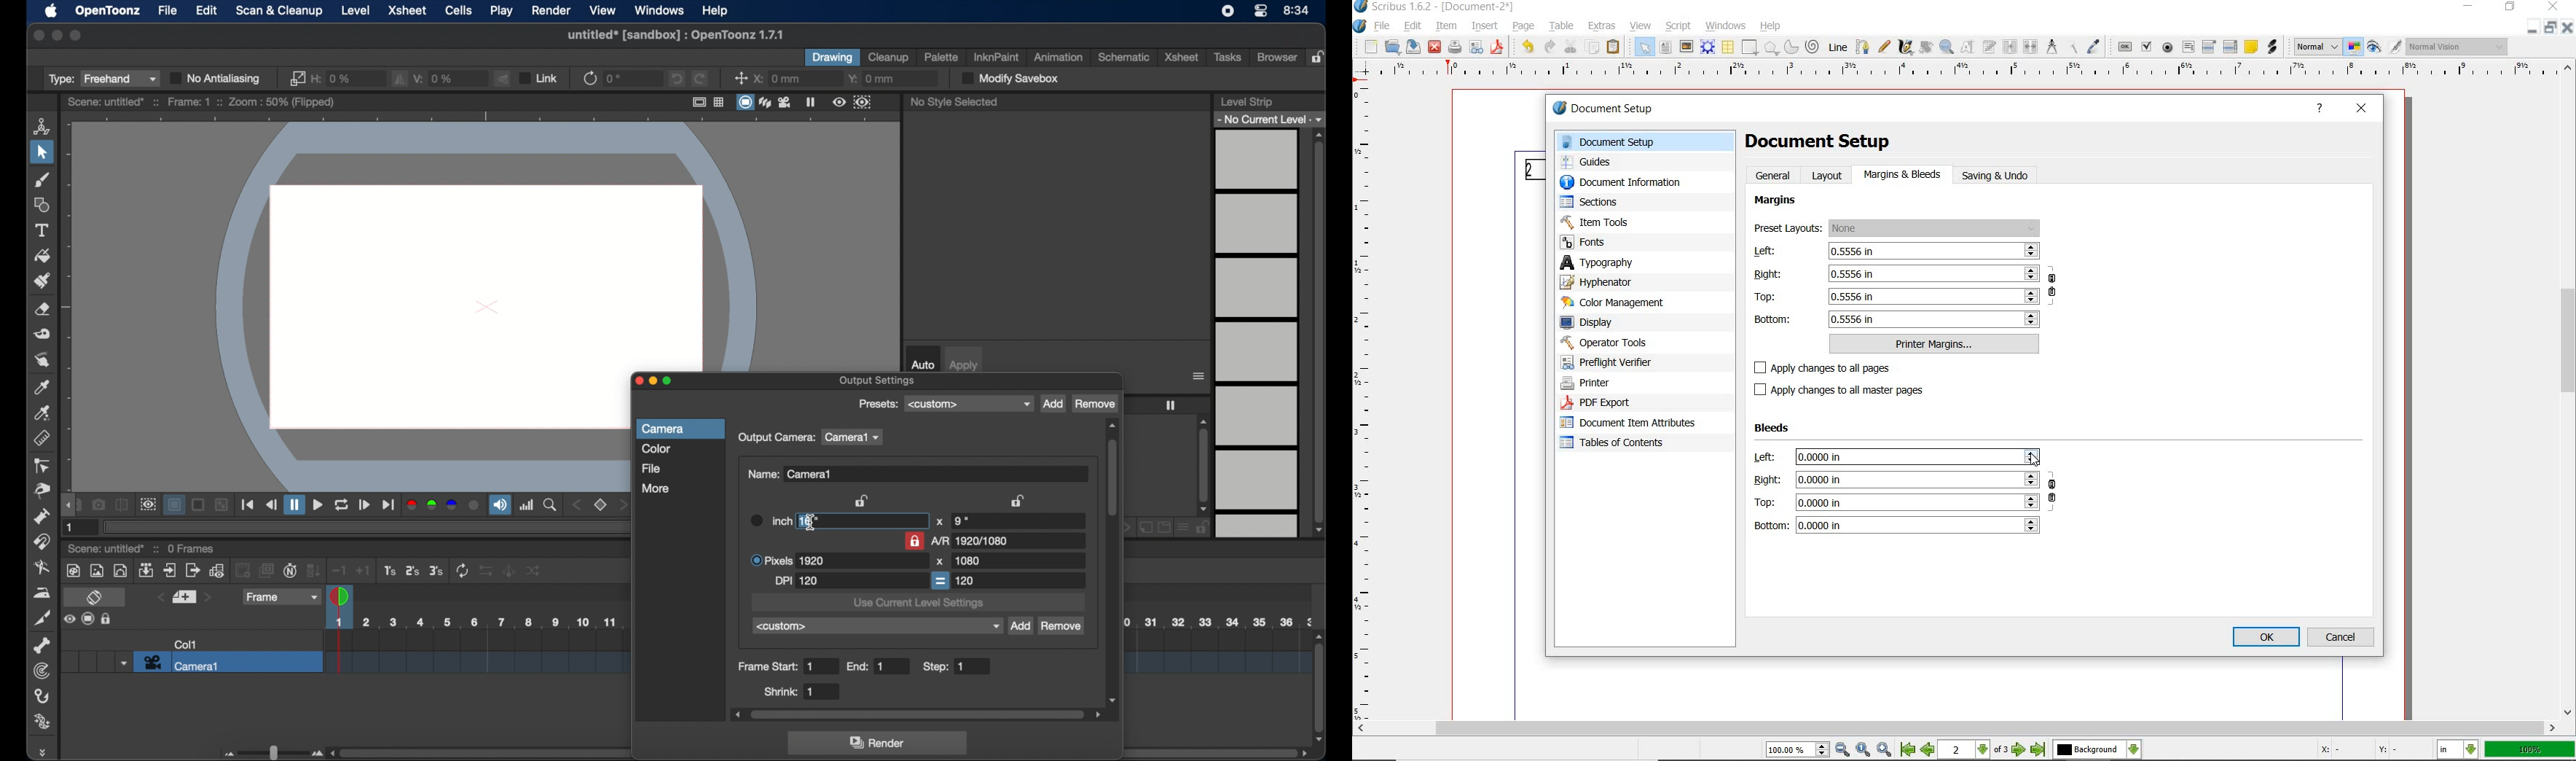 The image size is (2576, 784). I want to click on extras, so click(1602, 26).